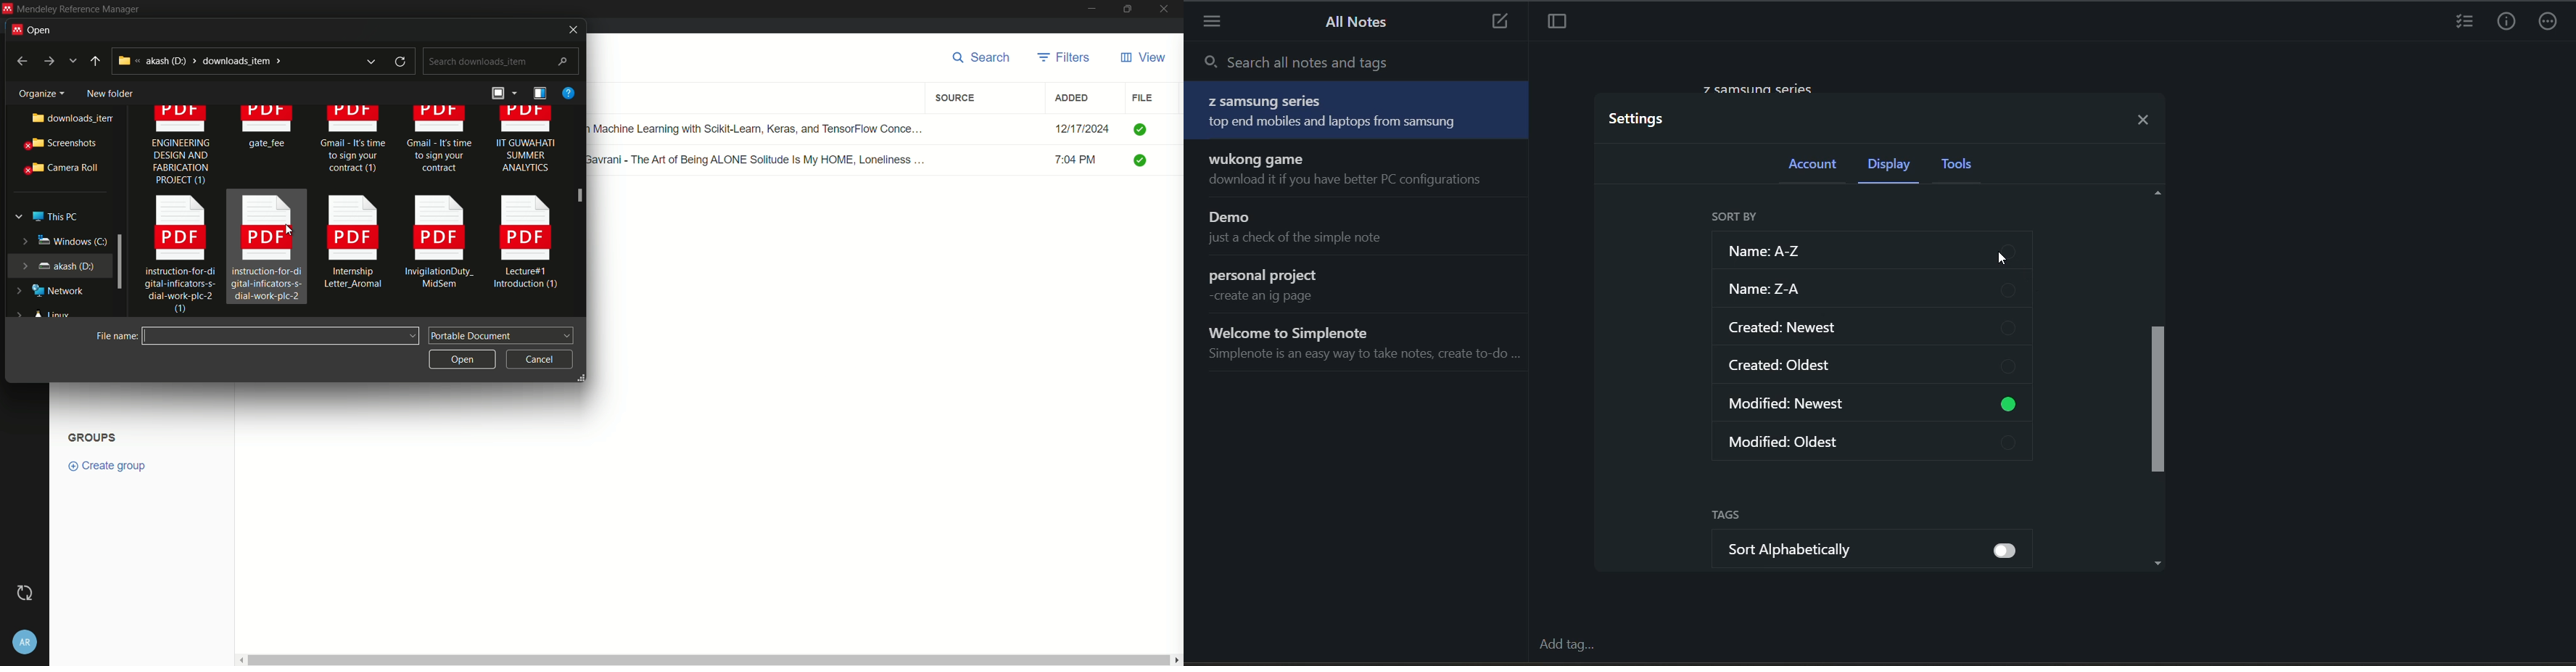 The image size is (2576, 672). What do you see at coordinates (174, 256) in the screenshot?
I see `instruction-for-di
gital-inficators-s-
dial-work-plc-2
0)` at bounding box center [174, 256].